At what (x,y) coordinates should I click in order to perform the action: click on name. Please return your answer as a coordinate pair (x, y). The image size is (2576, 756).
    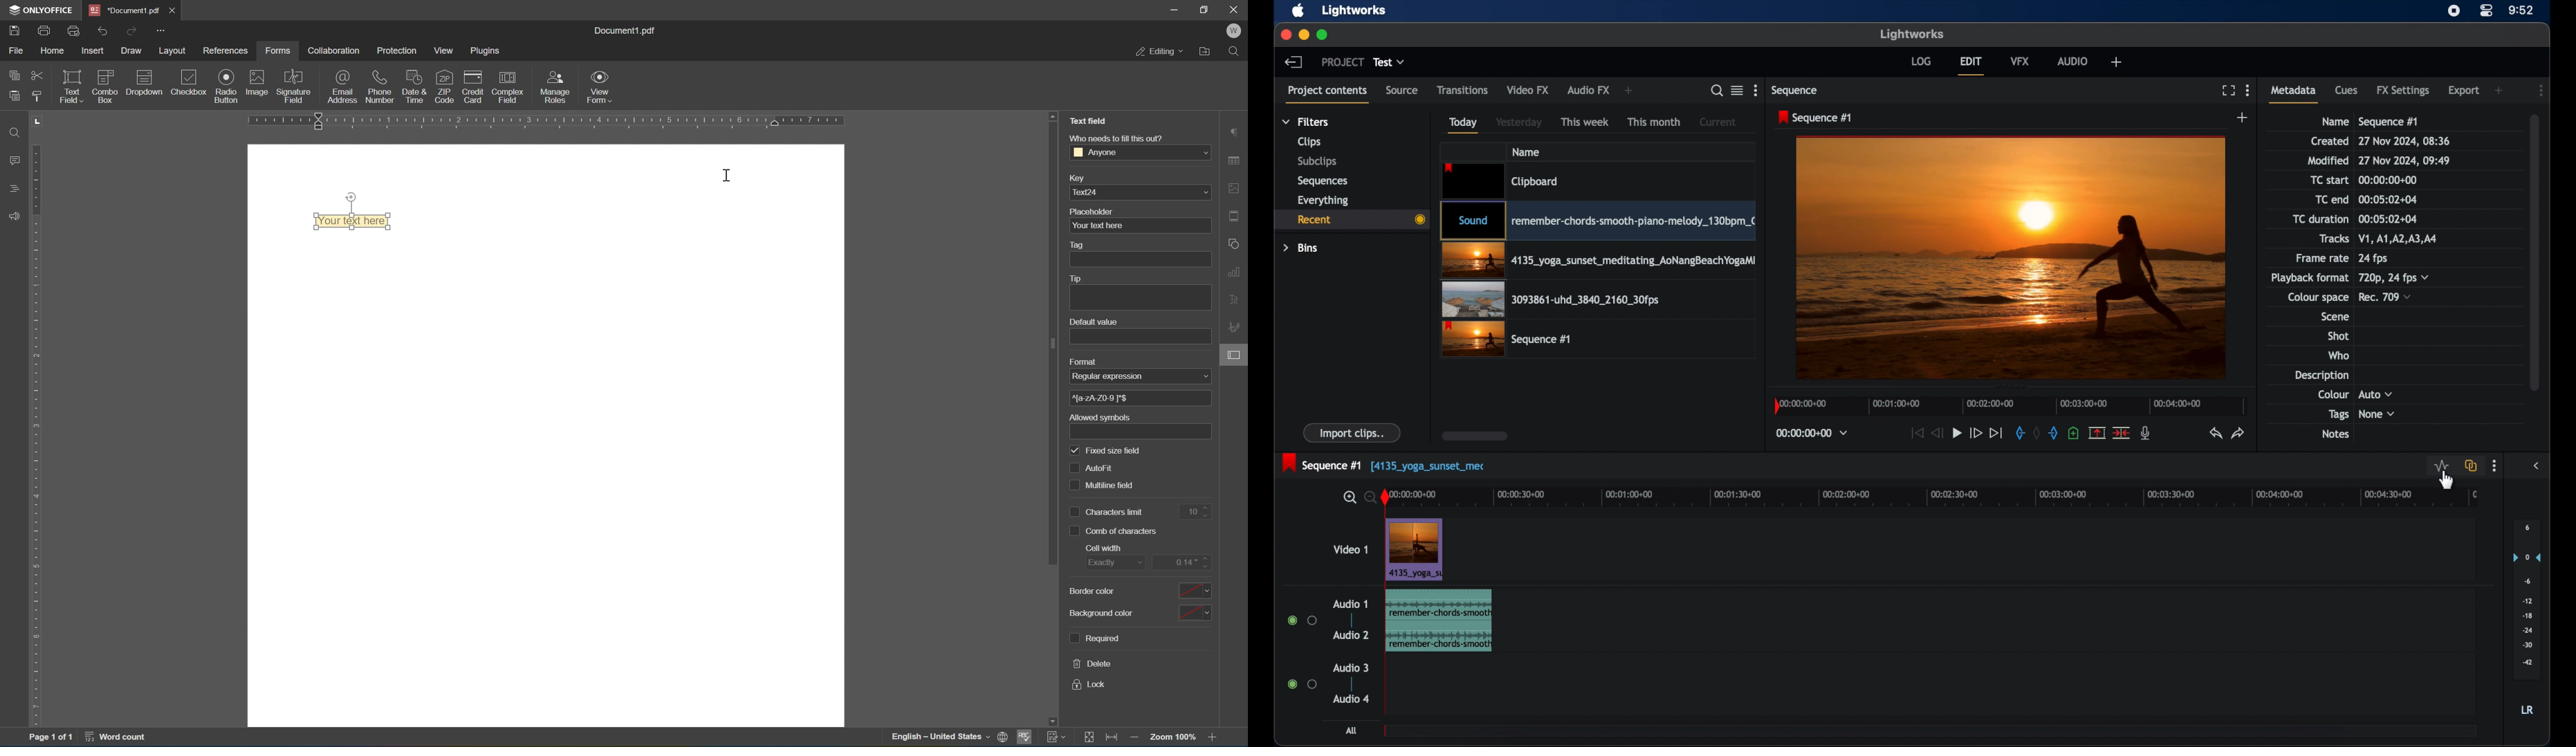
    Looking at the image, I should click on (1525, 152).